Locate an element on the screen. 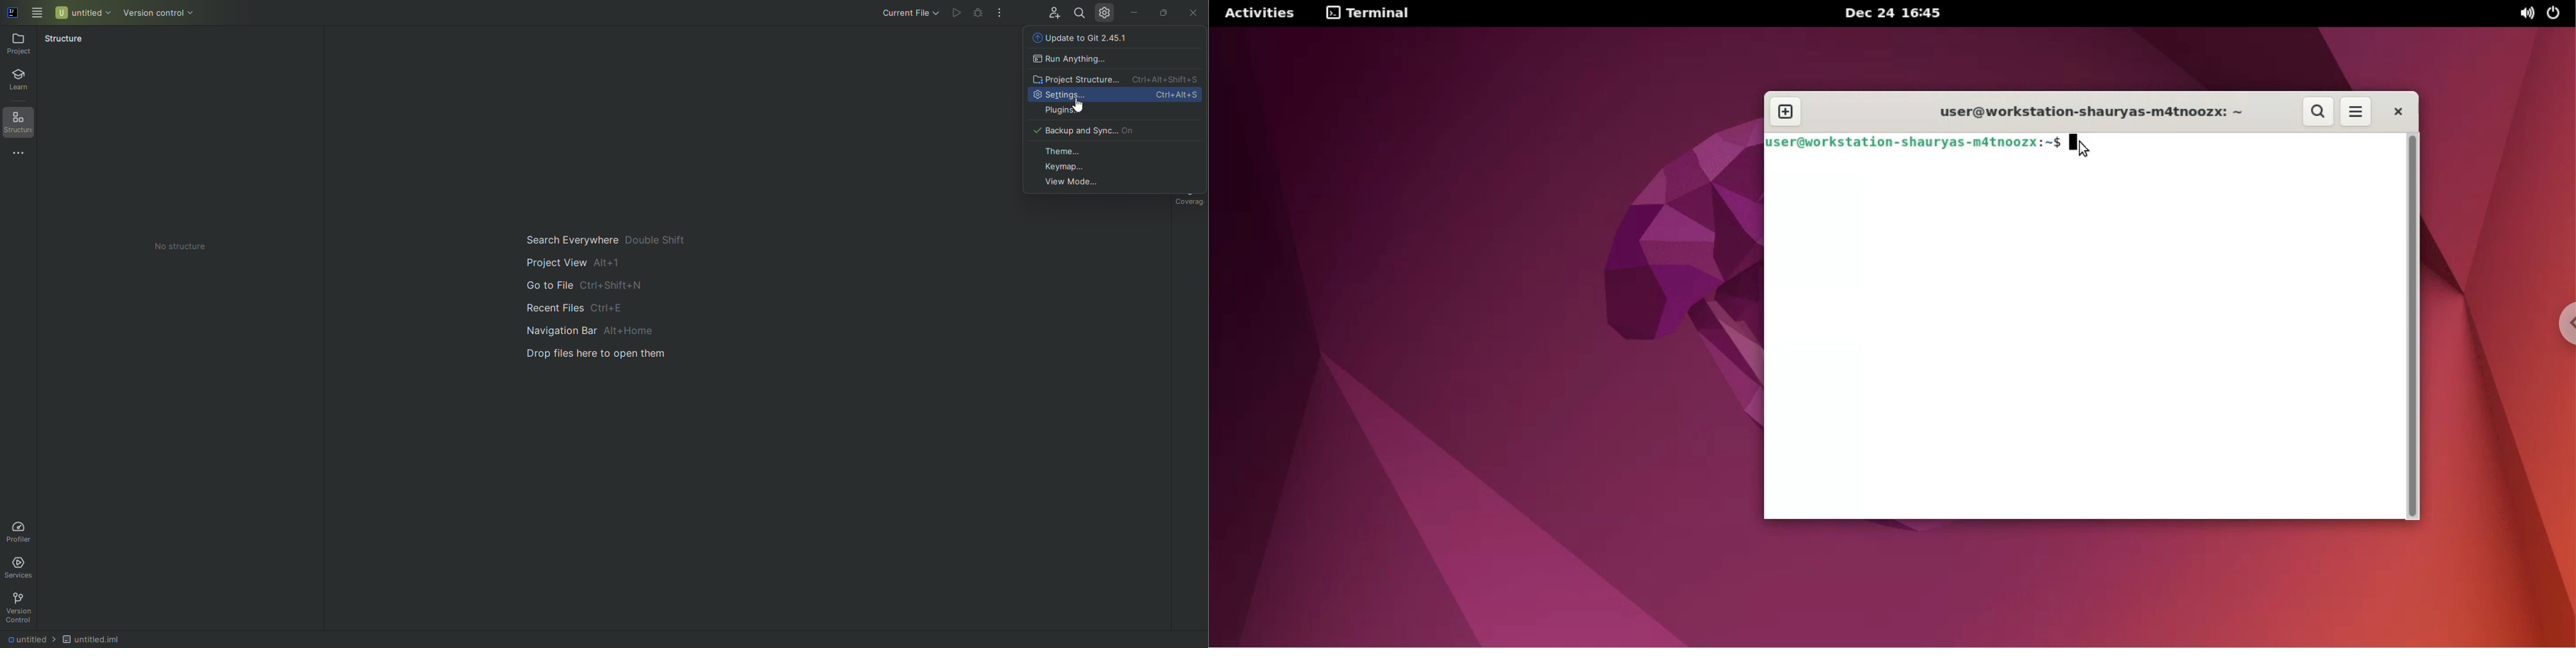 This screenshot has width=2576, height=672. Restore is located at coordinates (1162, 11).